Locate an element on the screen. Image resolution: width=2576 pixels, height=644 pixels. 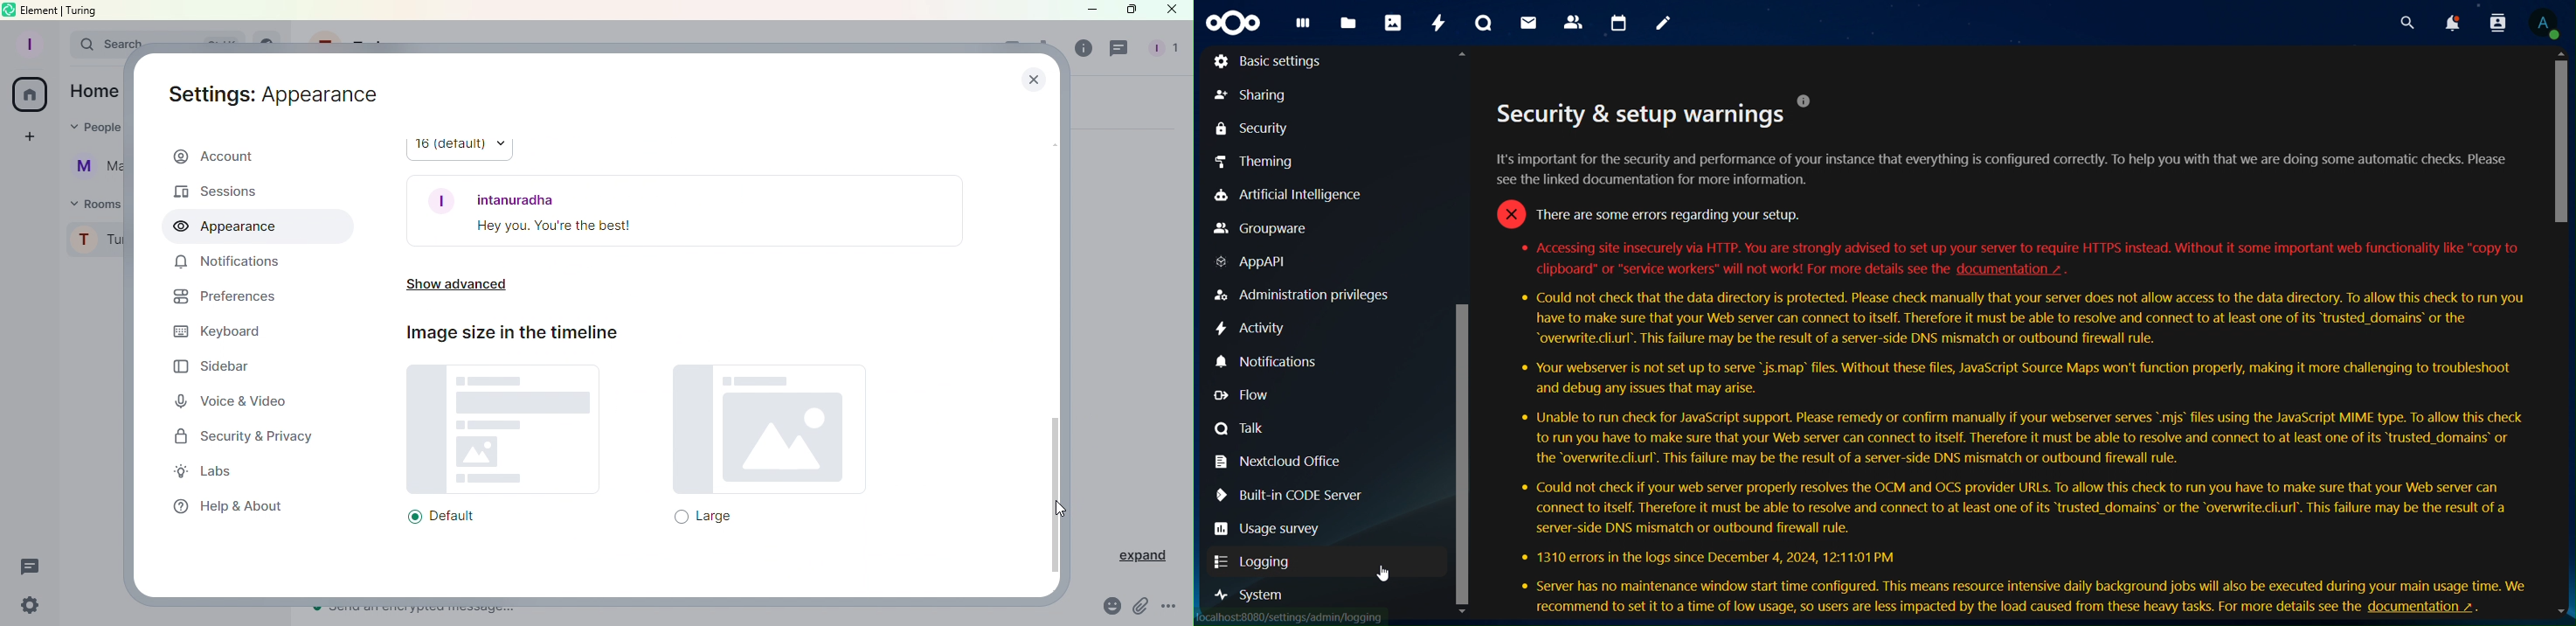
search contacts is located at coordinates (2493, 22).